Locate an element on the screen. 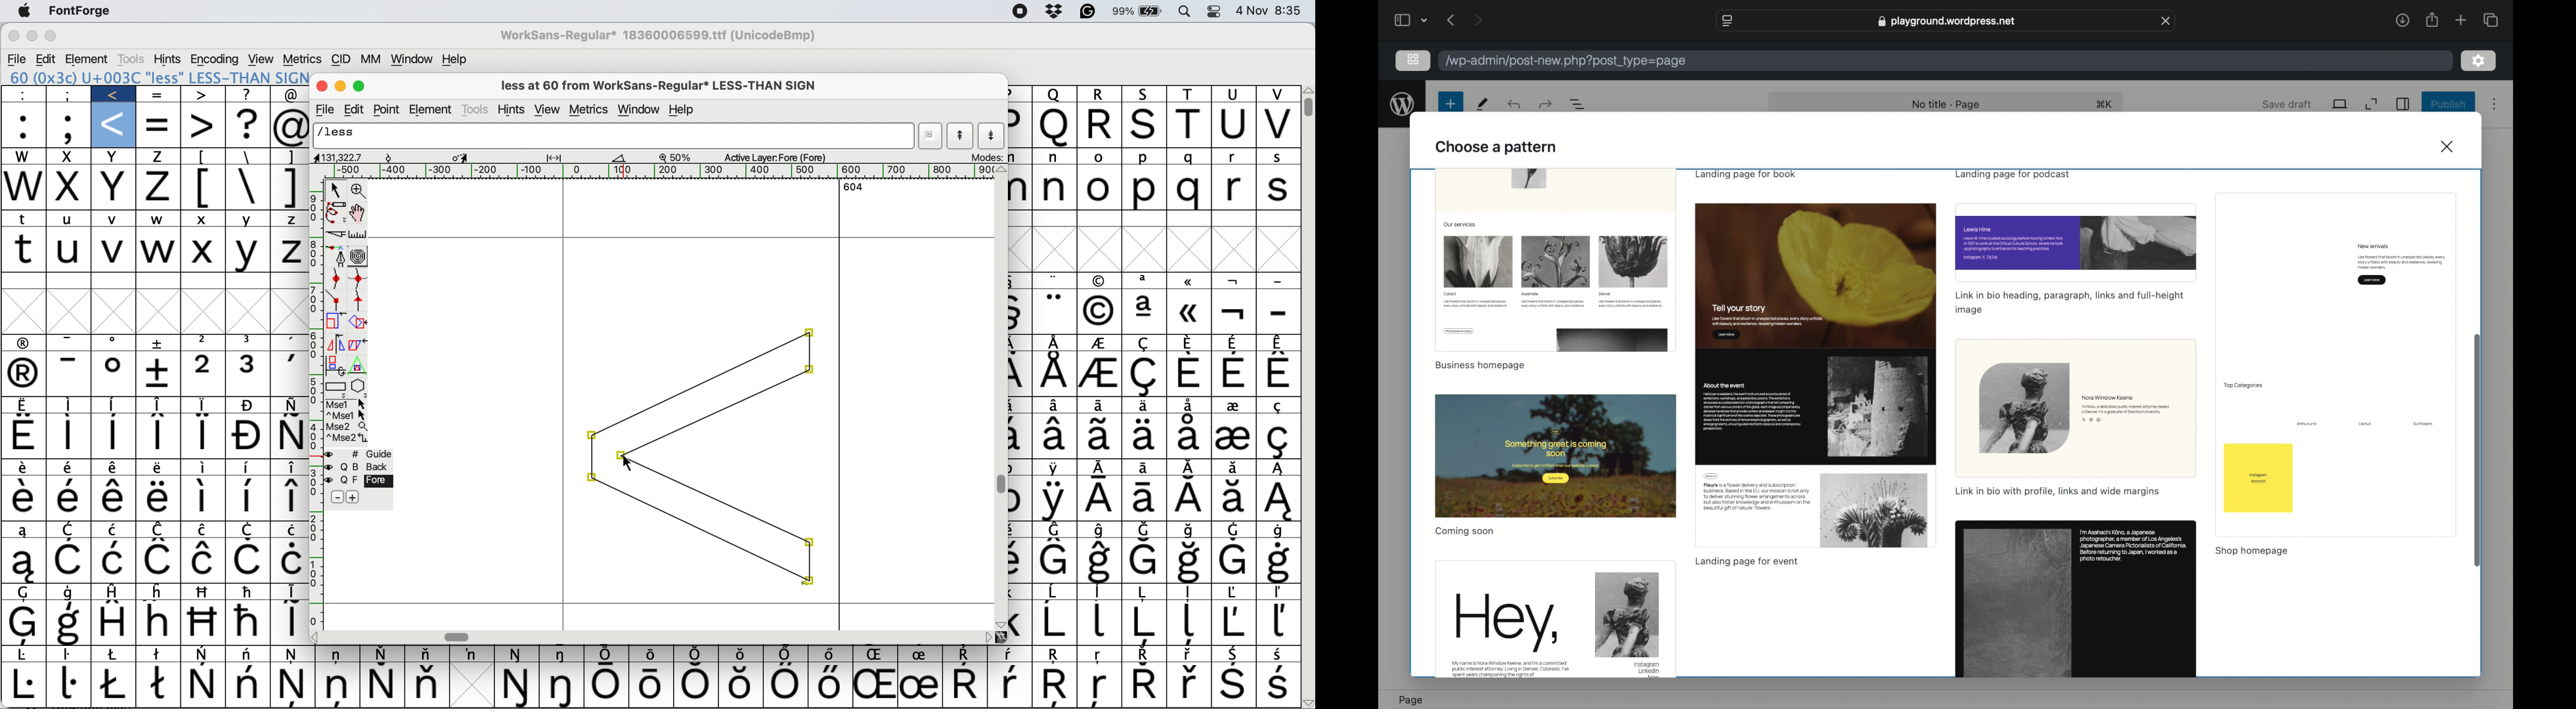 This screenshot has width=2576, height=728. edit is located at coordinates (358, 108).